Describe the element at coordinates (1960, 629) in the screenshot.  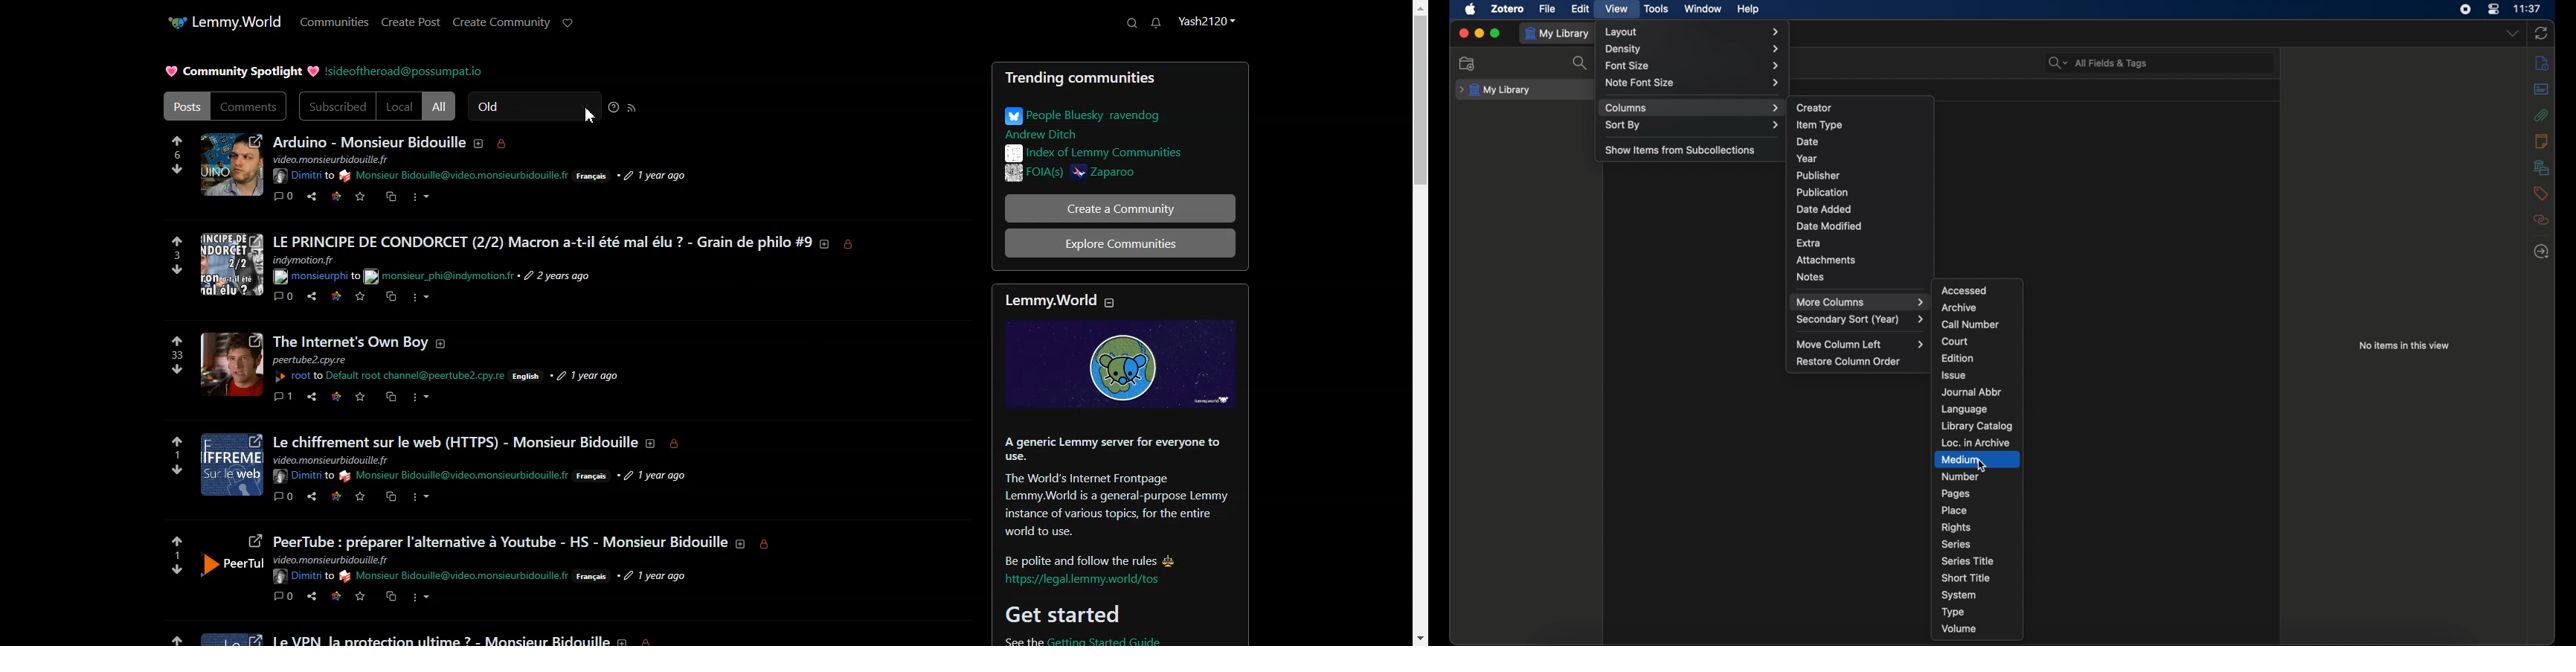
I see `volume` at that location.